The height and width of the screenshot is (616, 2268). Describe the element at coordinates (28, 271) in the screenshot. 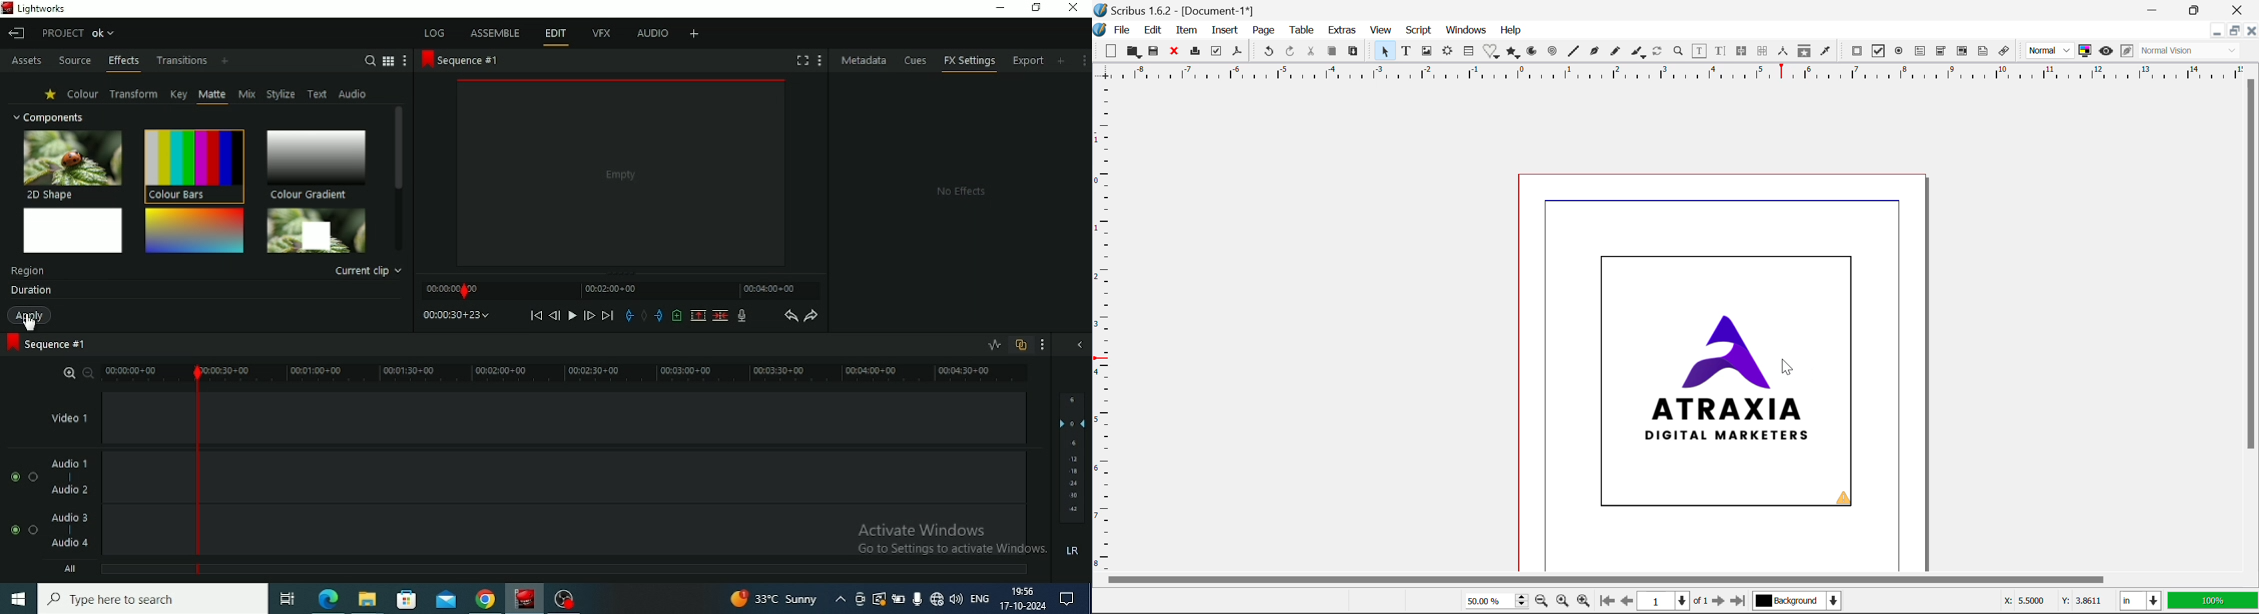

I see `Text` at that location.